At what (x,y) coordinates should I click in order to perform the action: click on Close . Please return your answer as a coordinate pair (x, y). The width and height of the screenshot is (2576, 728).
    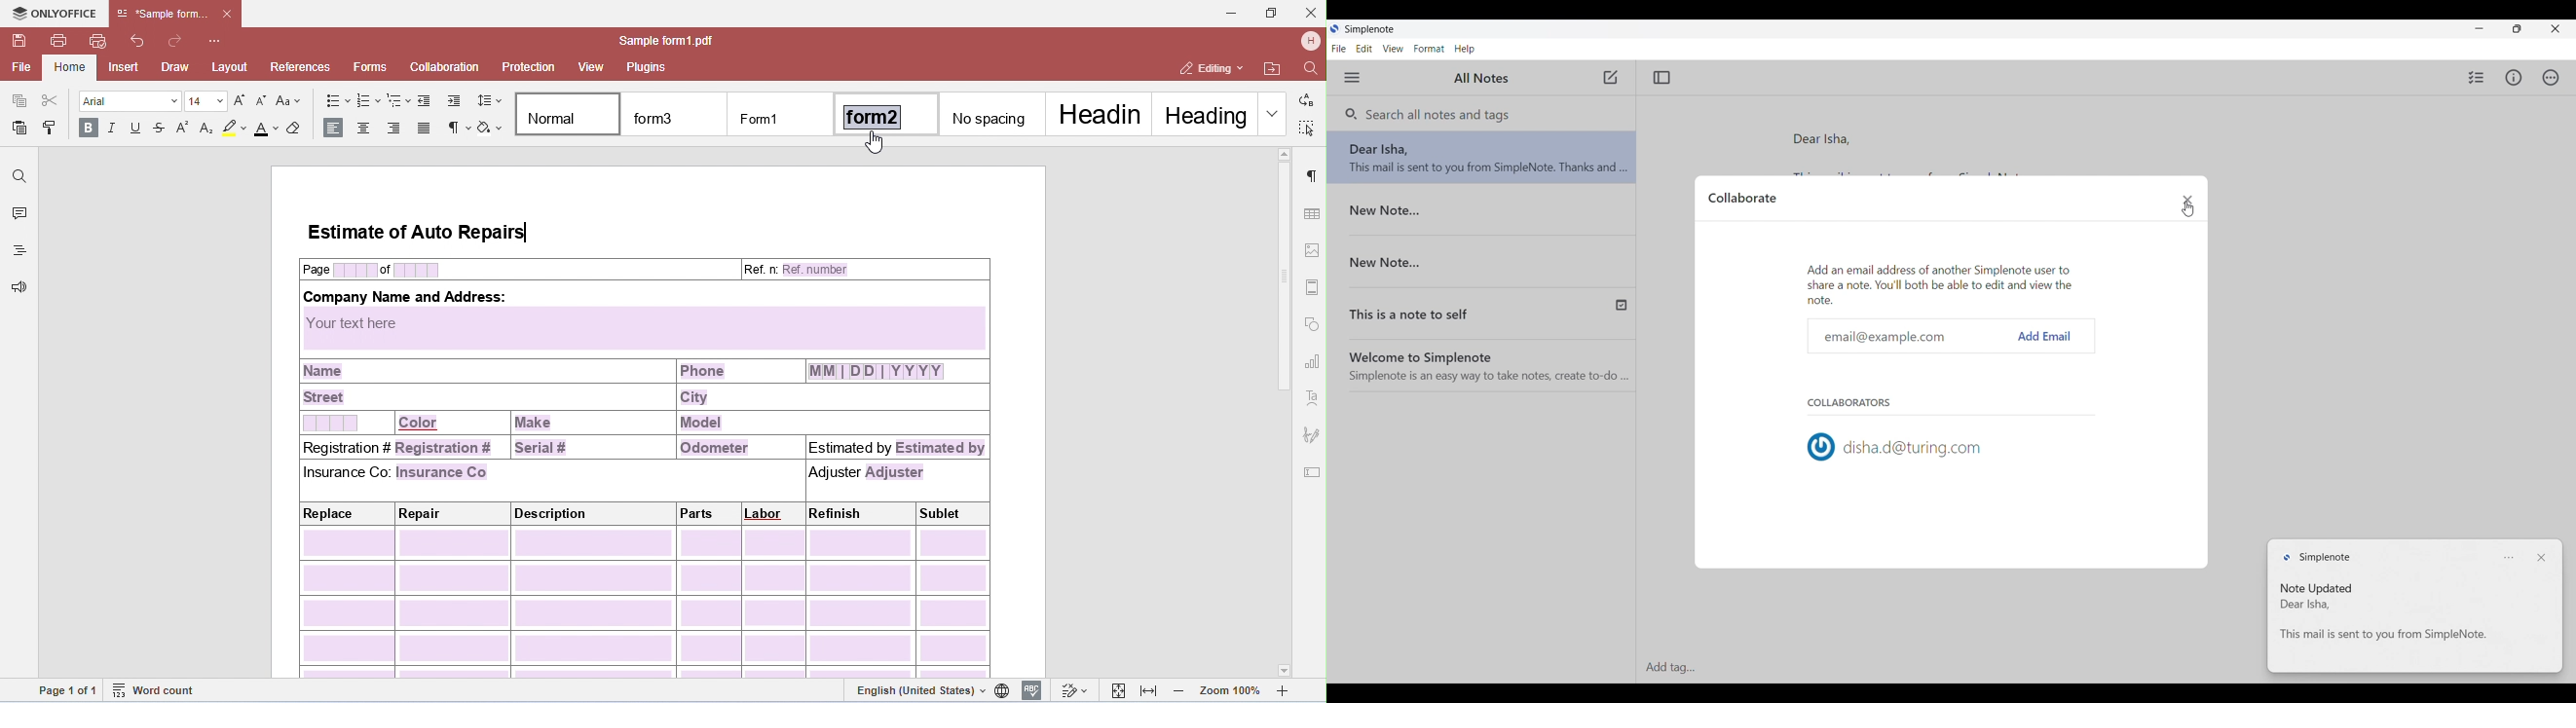
    Looking at the image, I should click on (2188, 199).